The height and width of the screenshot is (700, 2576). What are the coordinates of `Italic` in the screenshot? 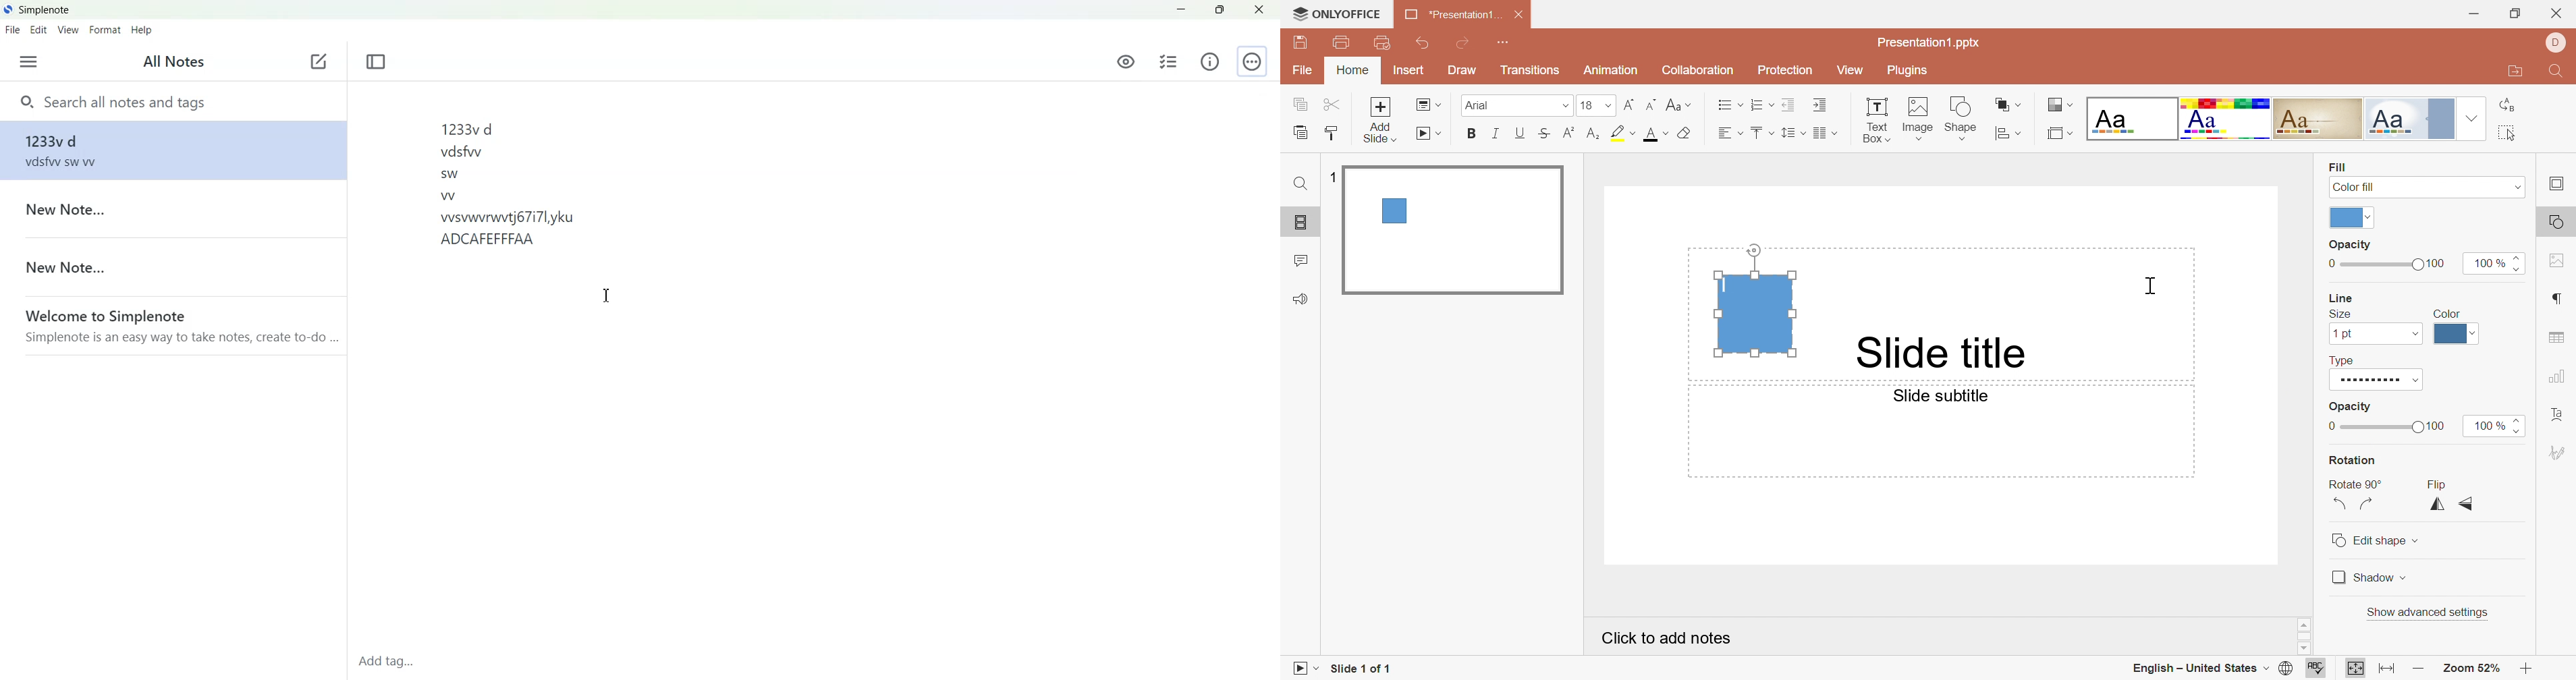 It's located at (1496, 134).